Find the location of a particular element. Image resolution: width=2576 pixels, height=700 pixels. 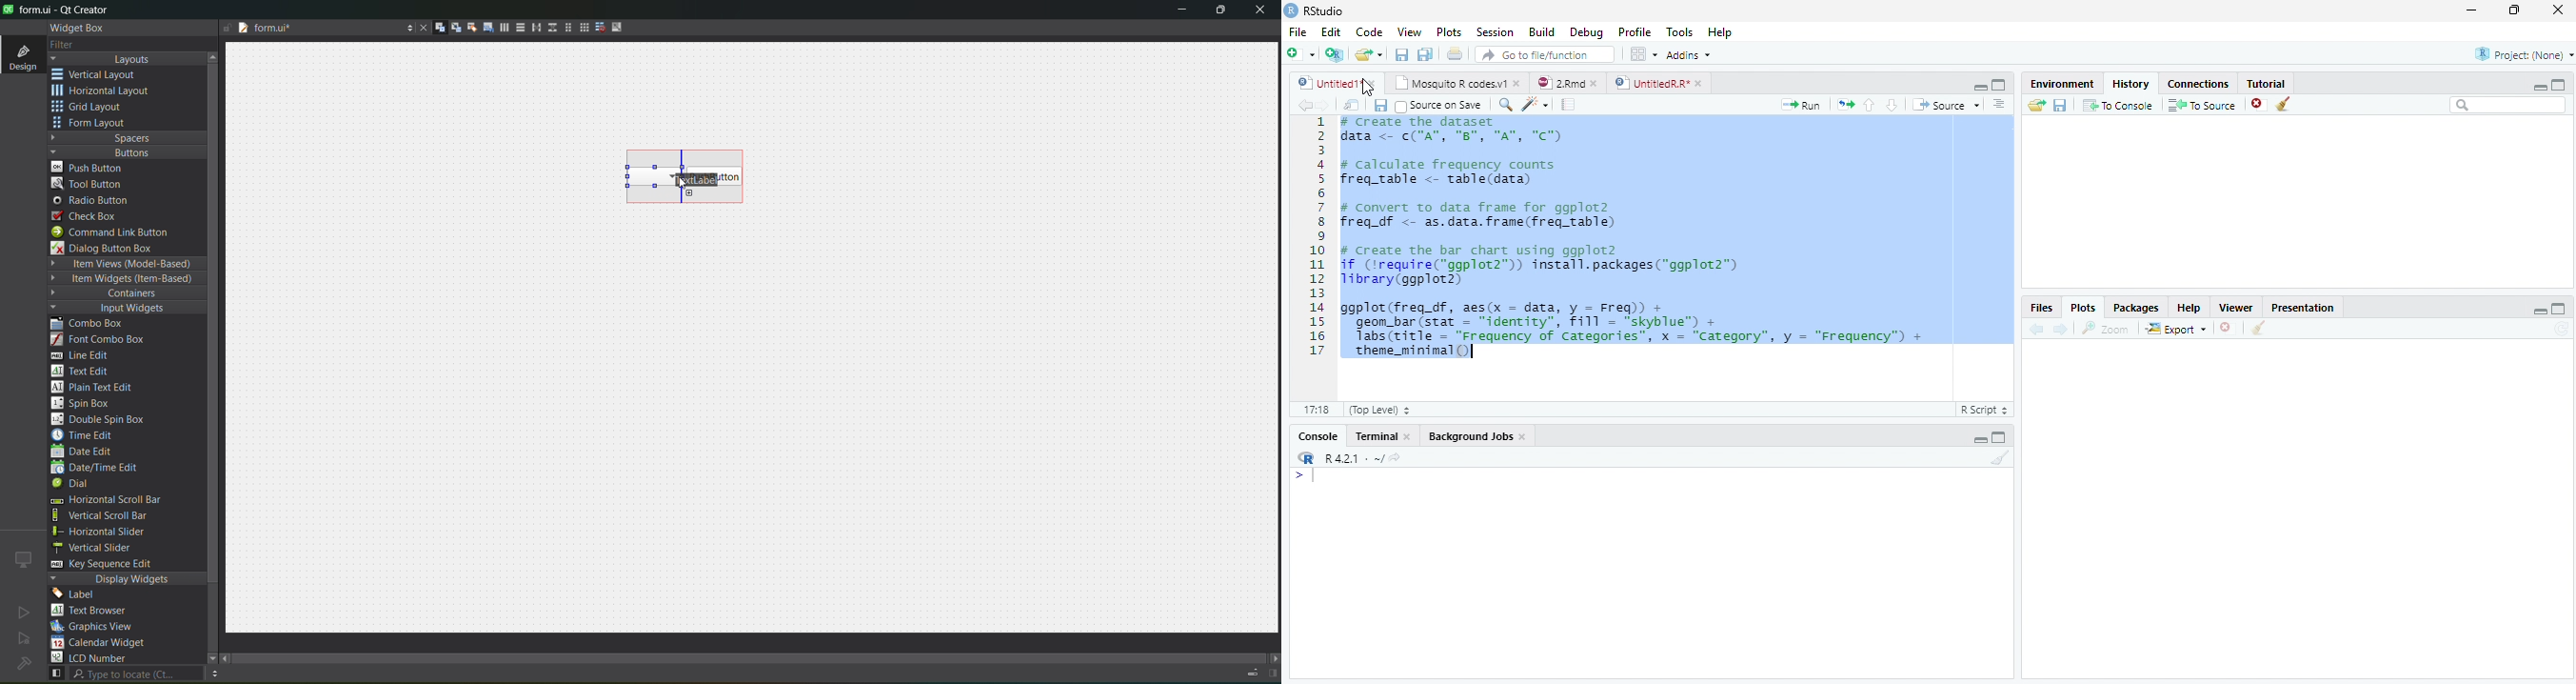

Maximize is located at coordinates (2560, 84).